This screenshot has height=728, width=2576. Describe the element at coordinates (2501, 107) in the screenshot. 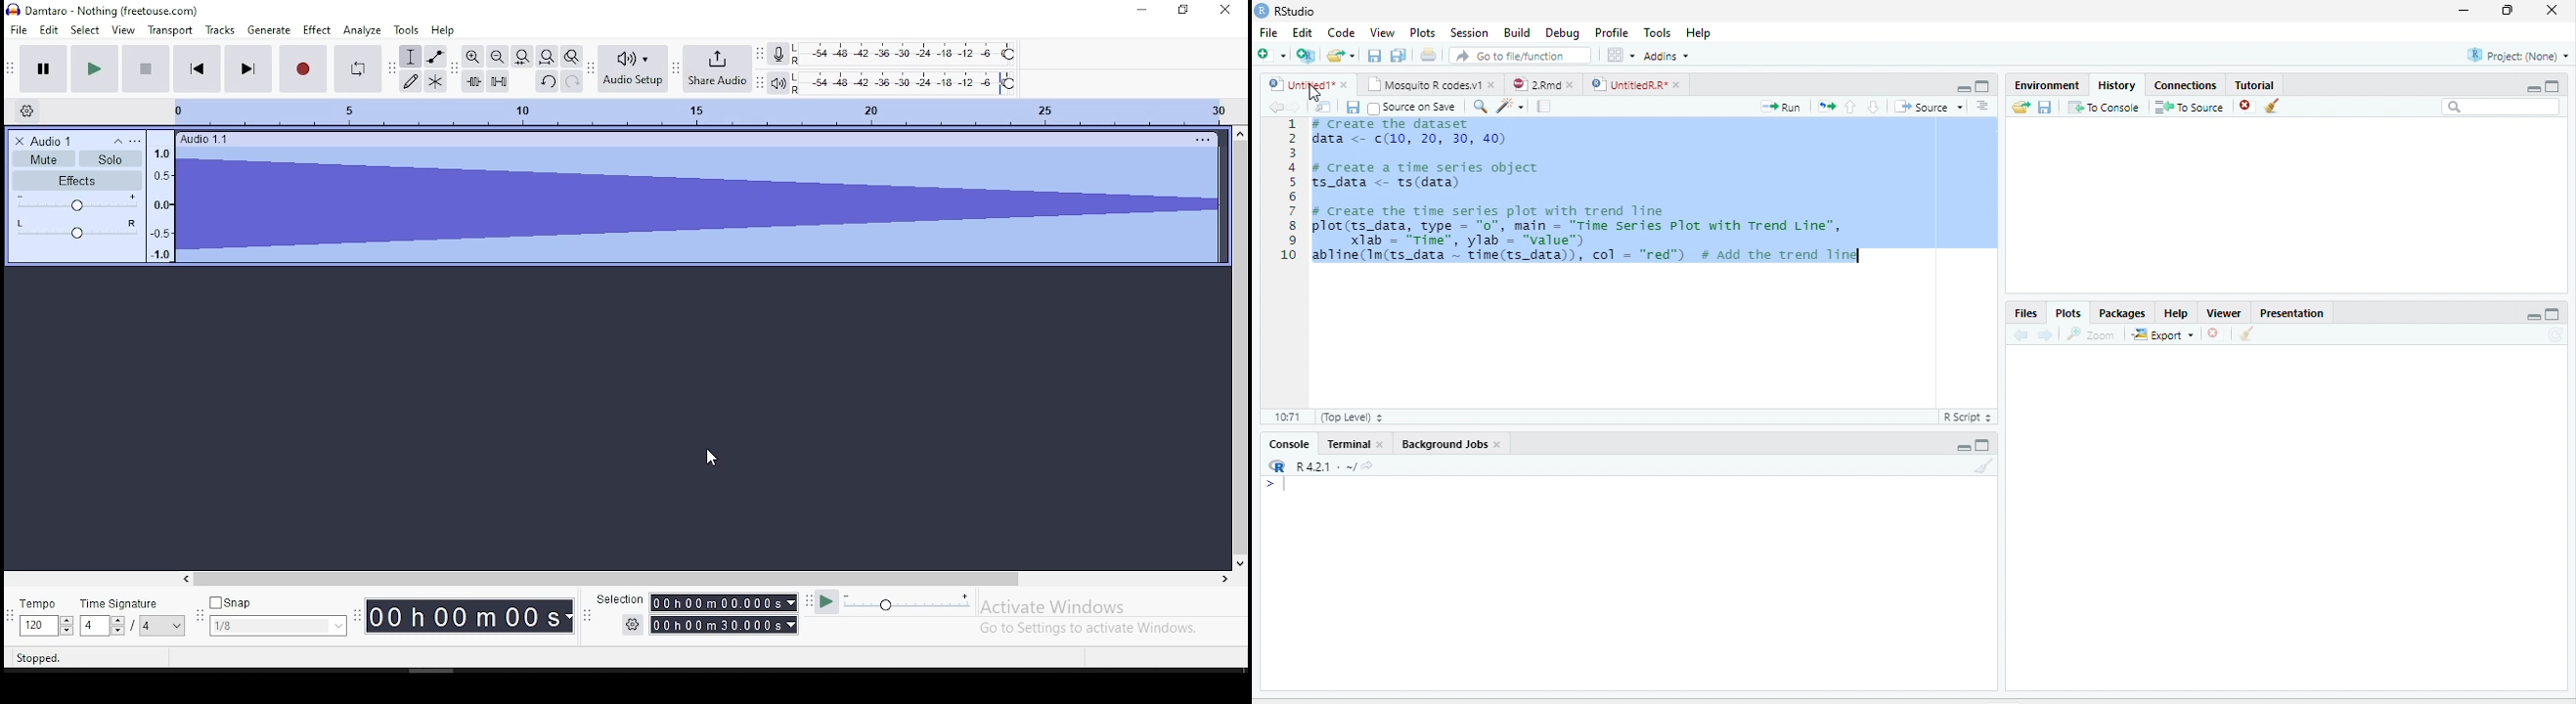

I see `Search bar` at that location.